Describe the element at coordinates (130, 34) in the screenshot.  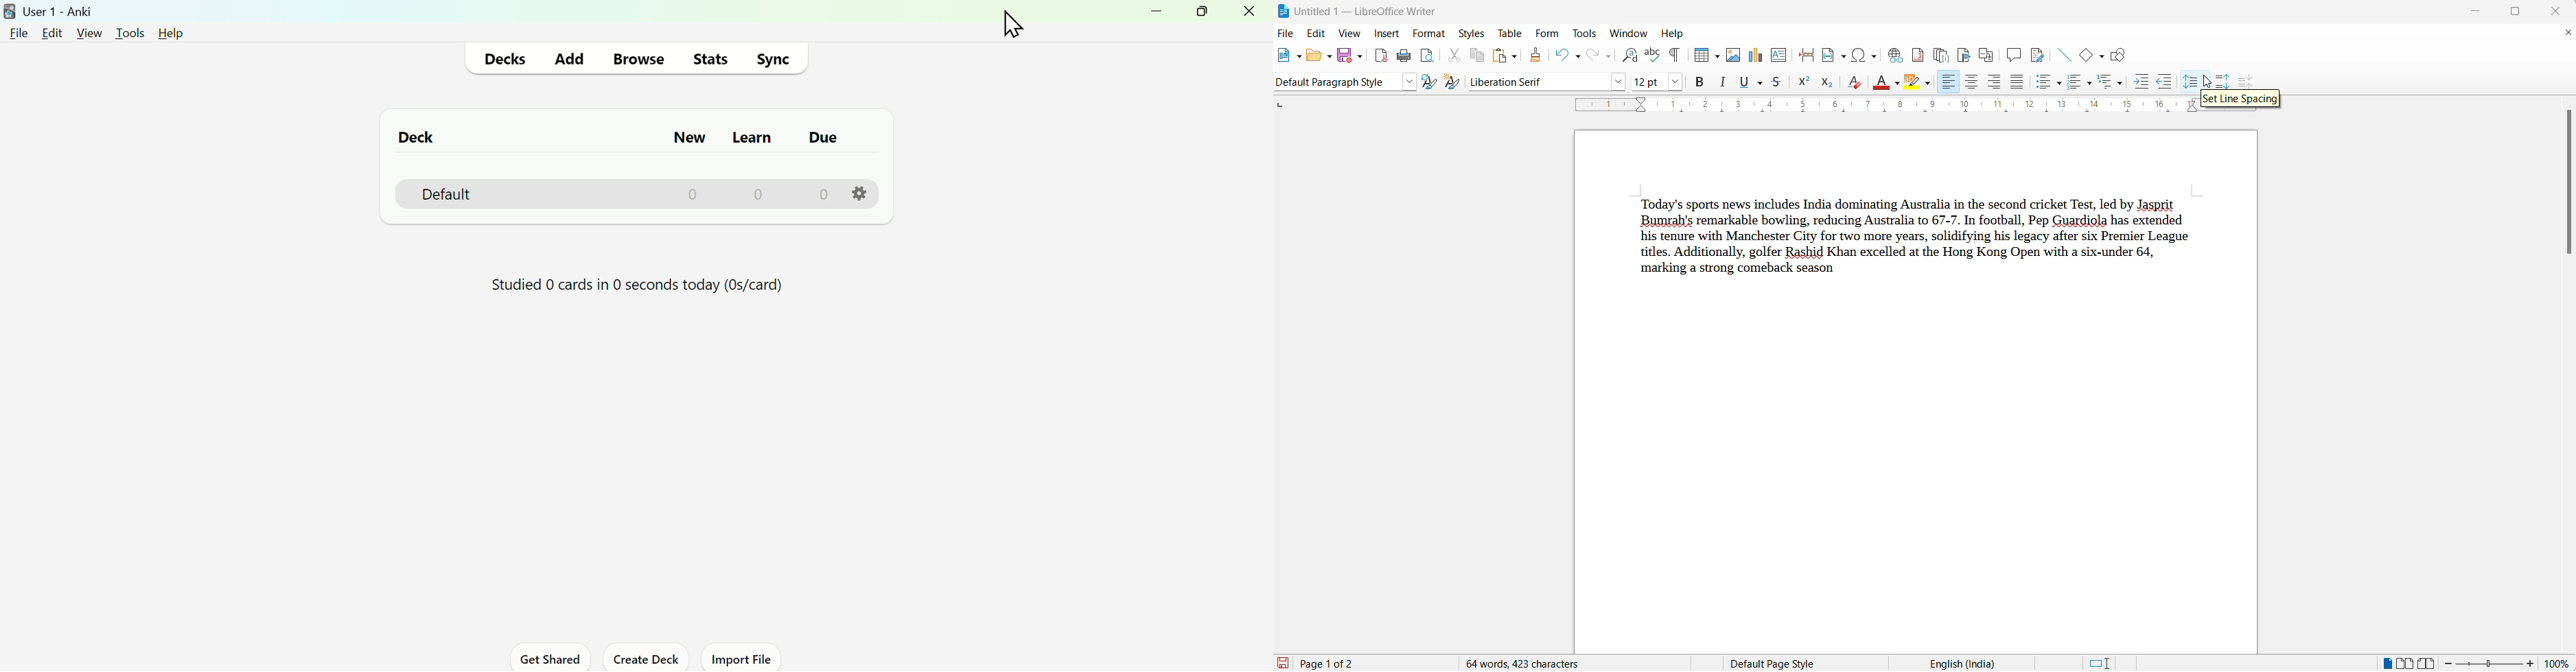
I see `Tools` at that location.